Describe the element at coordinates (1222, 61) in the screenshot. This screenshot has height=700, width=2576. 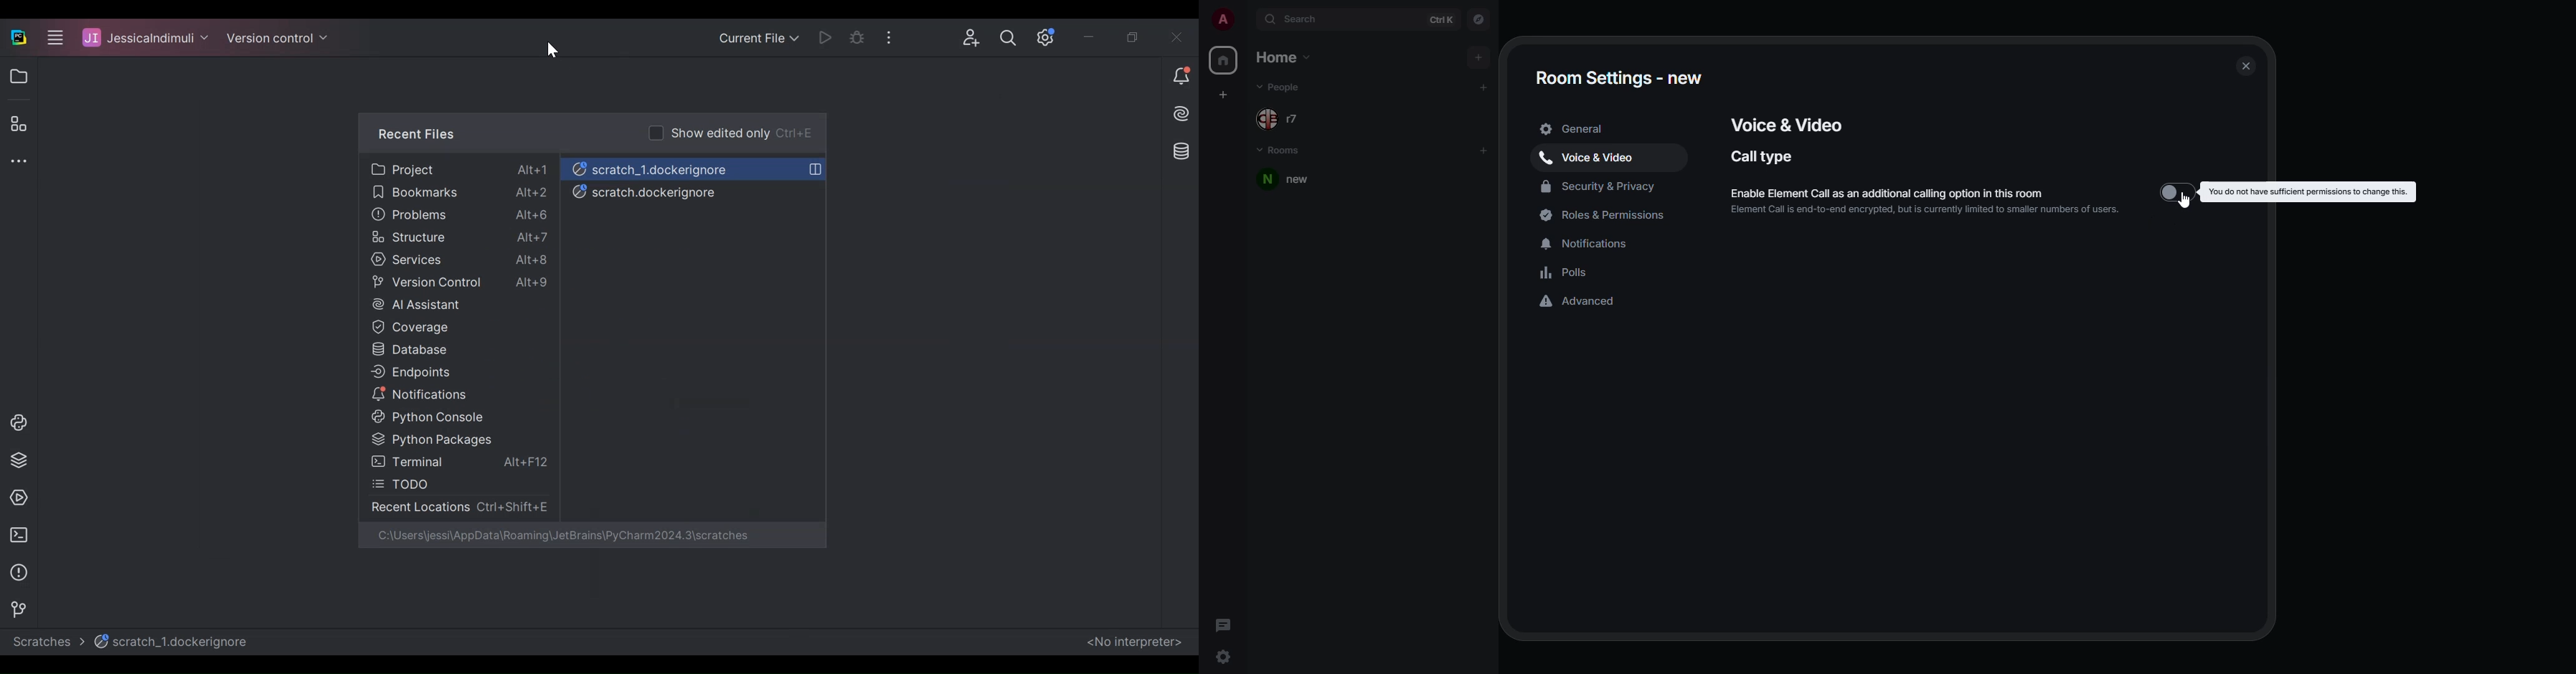
I see `home` at that location.